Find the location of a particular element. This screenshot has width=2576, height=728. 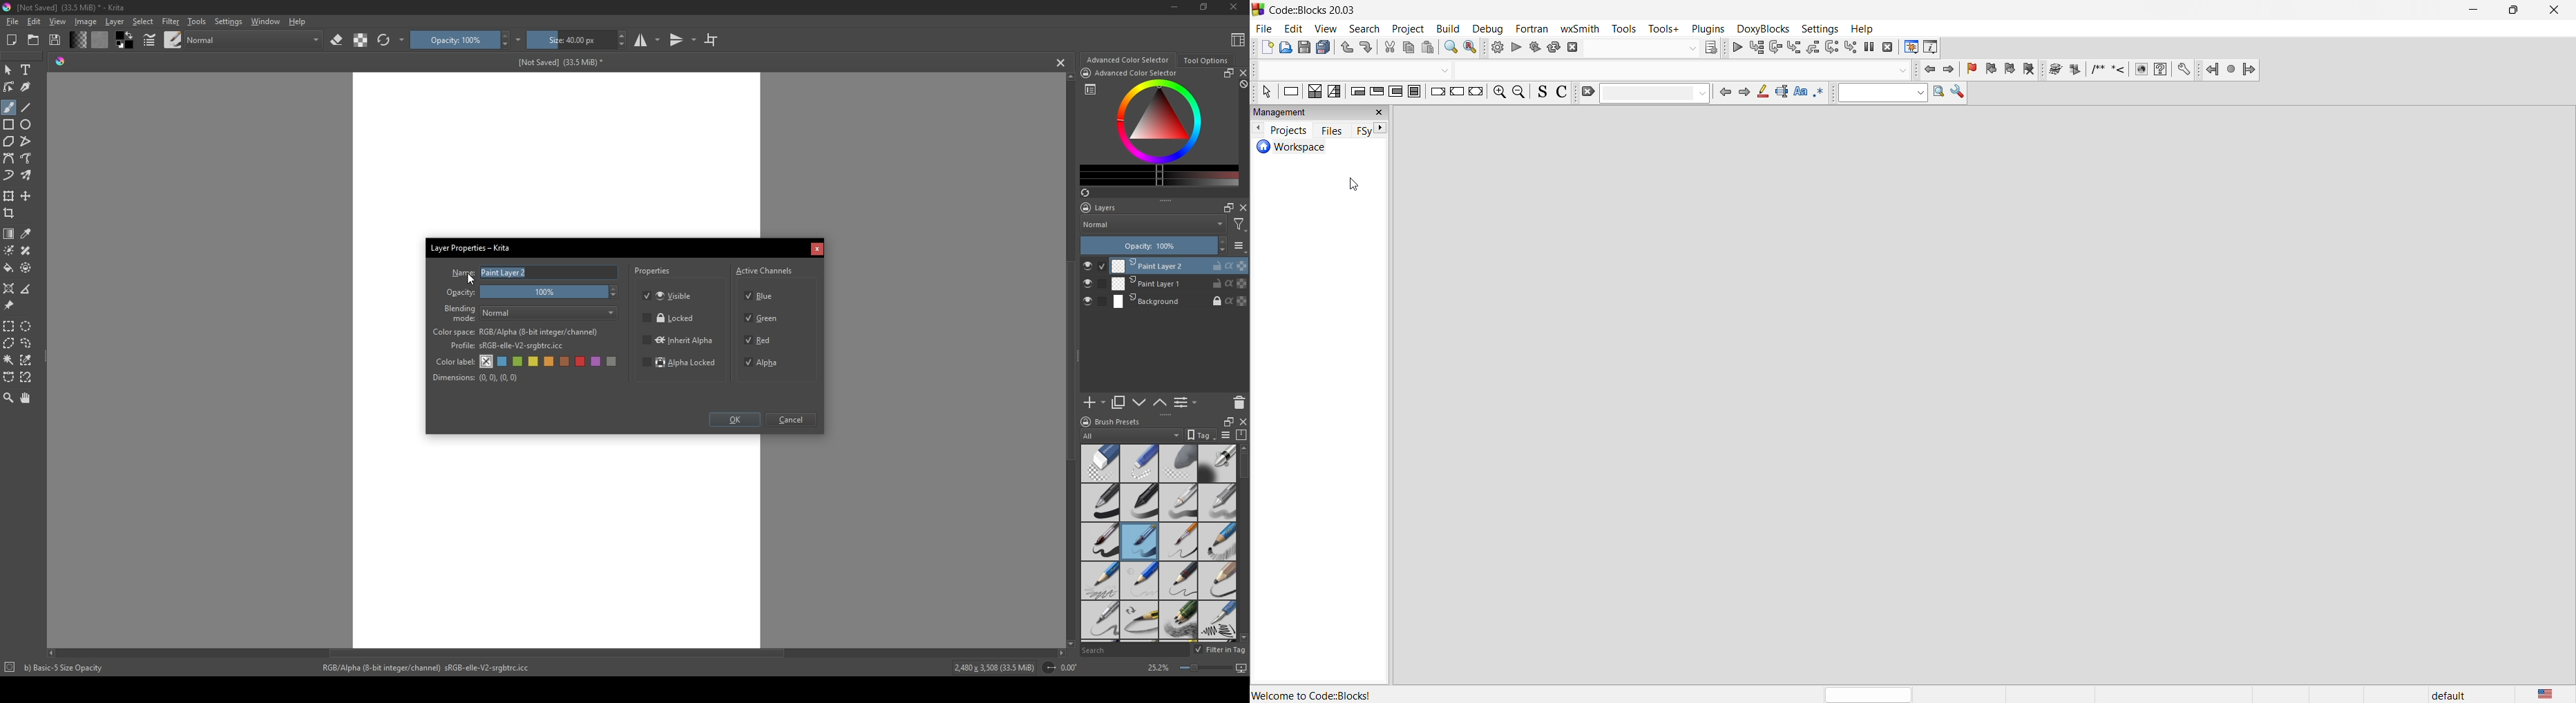

OK is located at coordinates (734, 421).